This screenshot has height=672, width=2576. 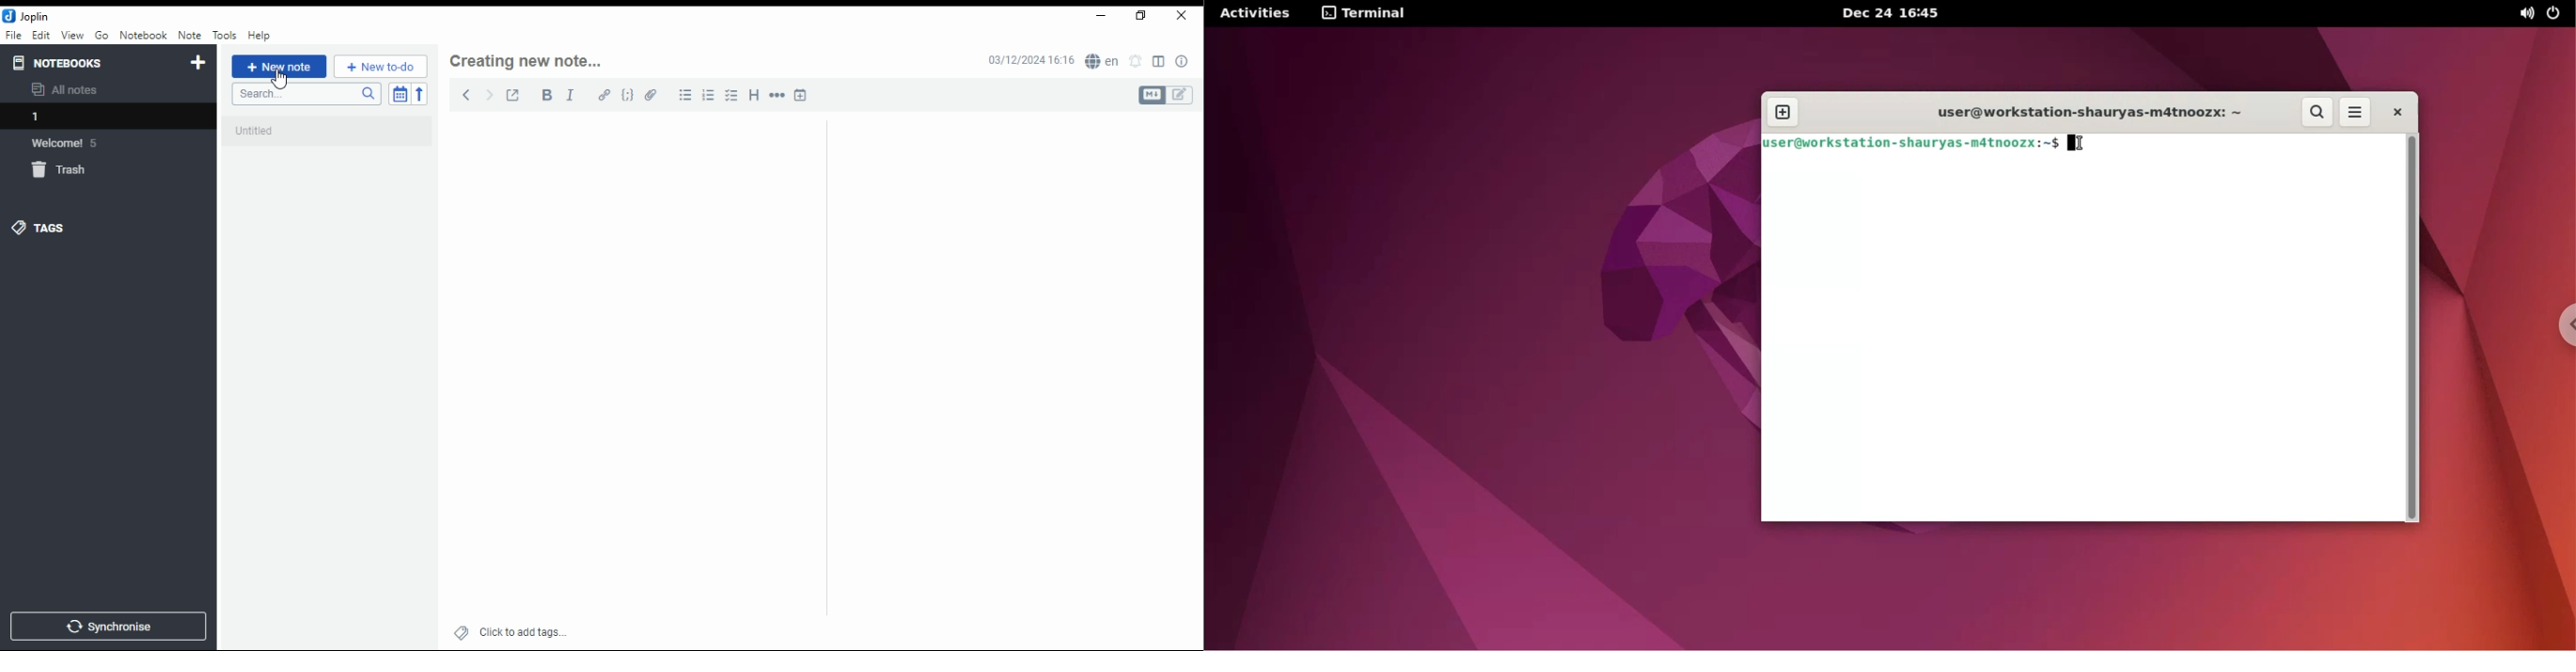 I want to click on mouse pointer, so click(x=279, y=79).